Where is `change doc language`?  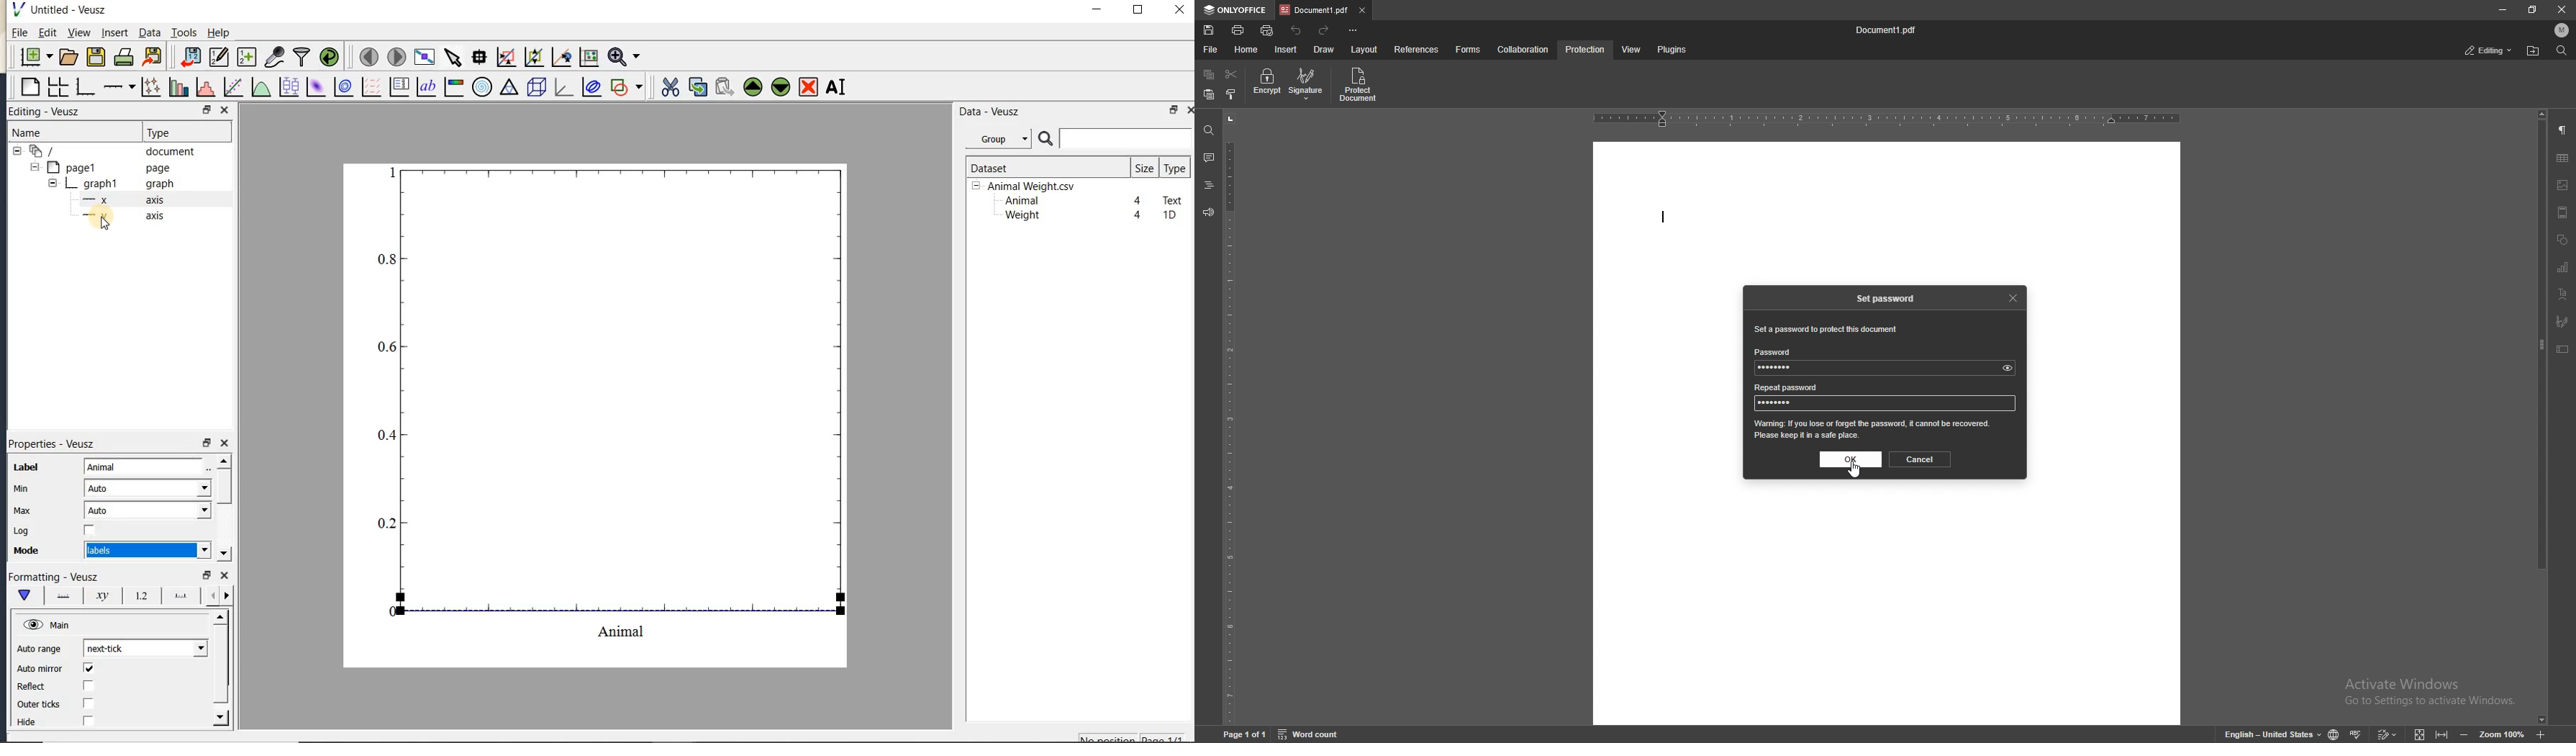
change doc language is located at coordinates (2334, 734).